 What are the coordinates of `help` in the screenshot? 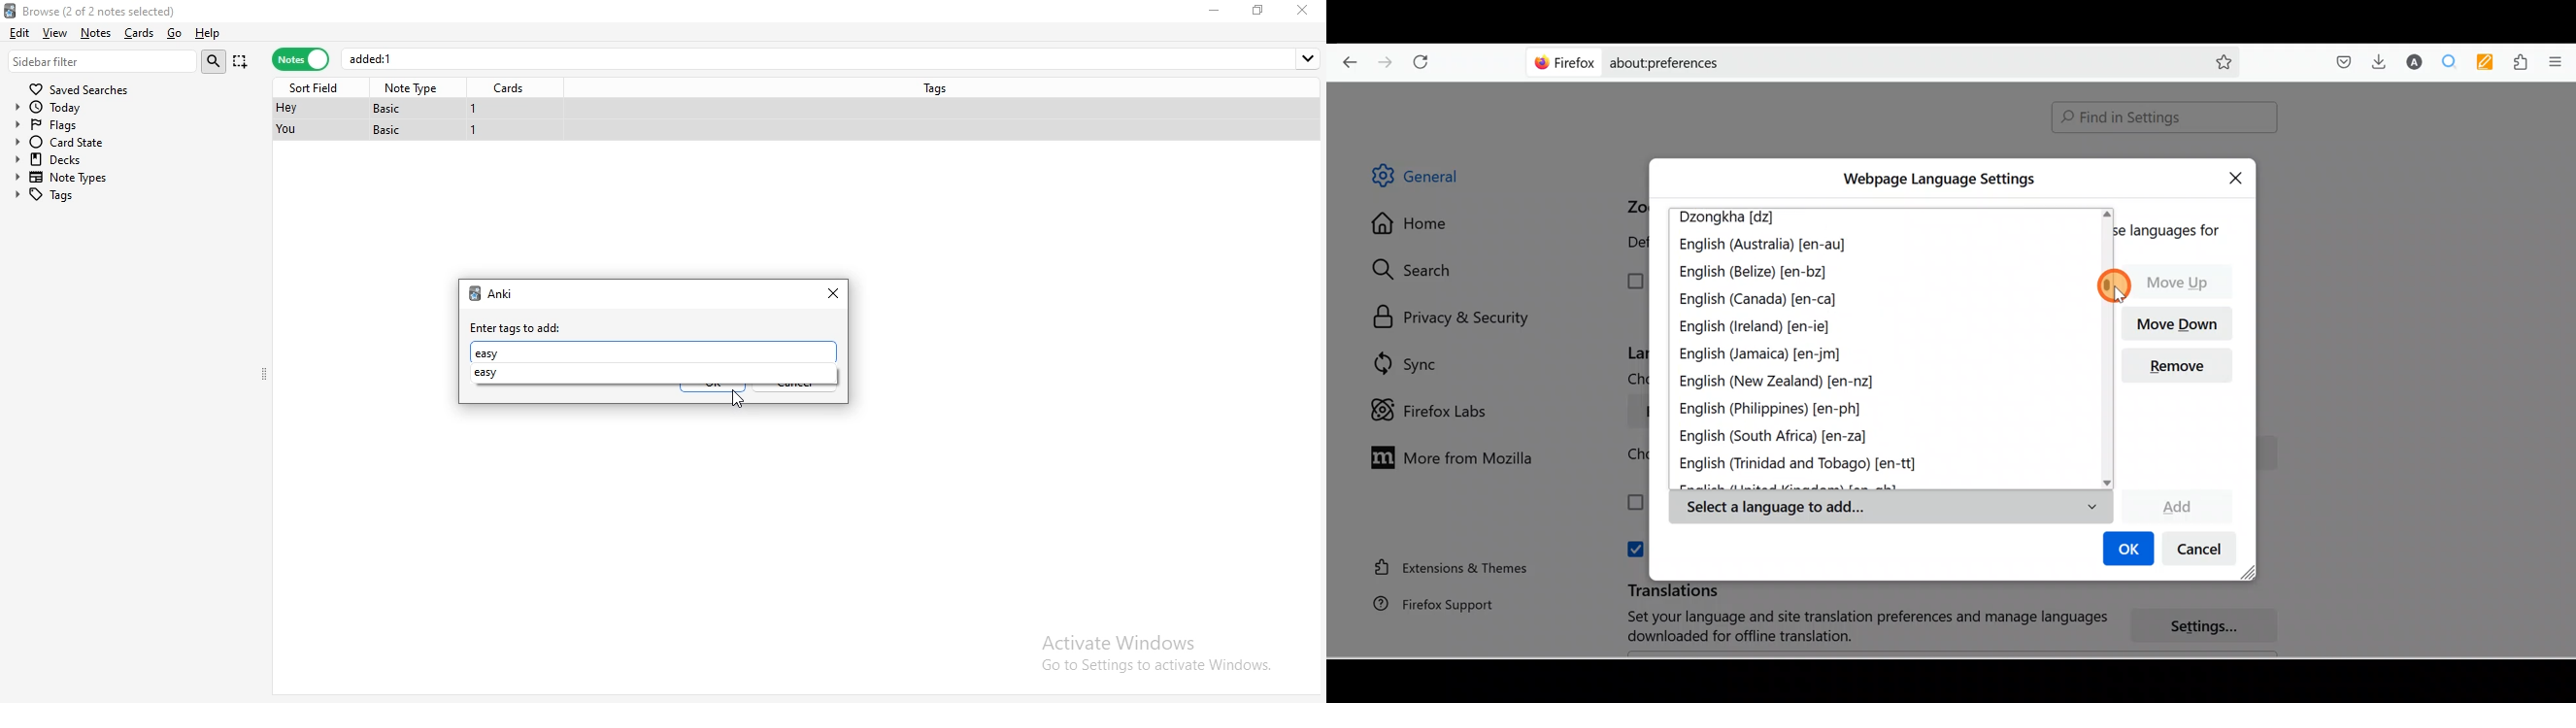 It's located at (208, 34).